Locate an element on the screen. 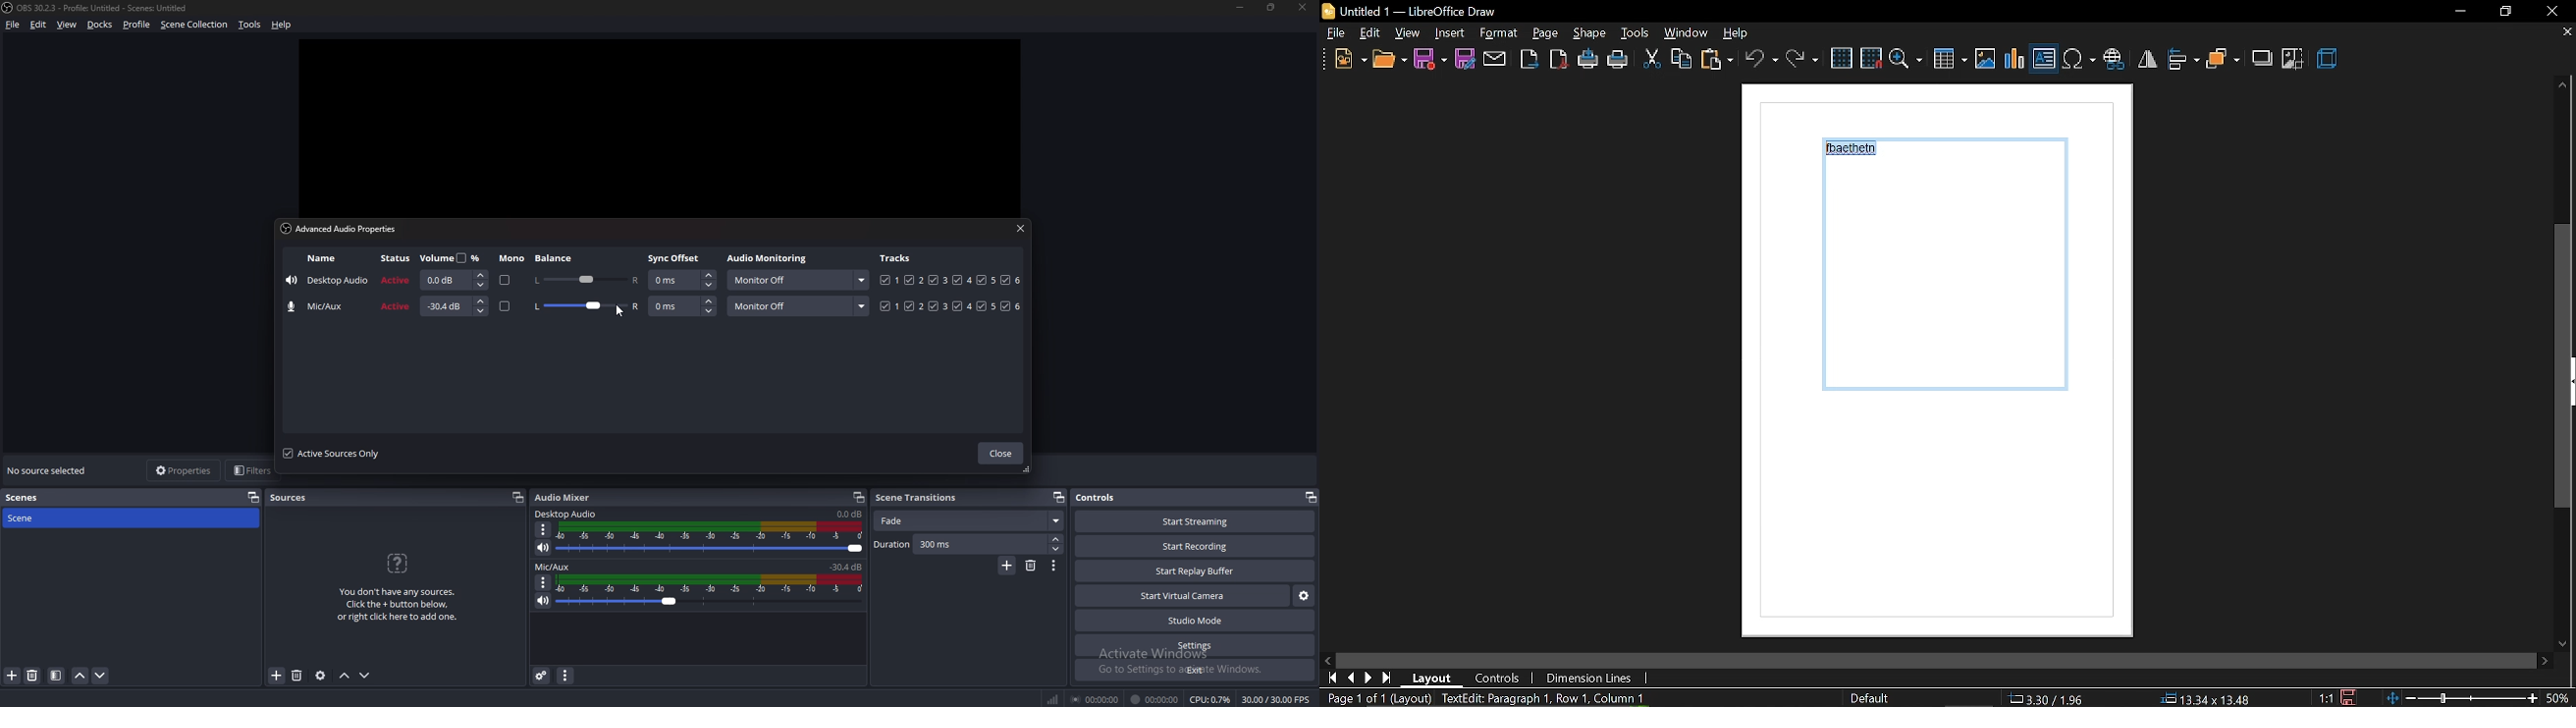 The width and height of the screenshot is (2576, 728). mic/aux is located at coordinates (556, 566).